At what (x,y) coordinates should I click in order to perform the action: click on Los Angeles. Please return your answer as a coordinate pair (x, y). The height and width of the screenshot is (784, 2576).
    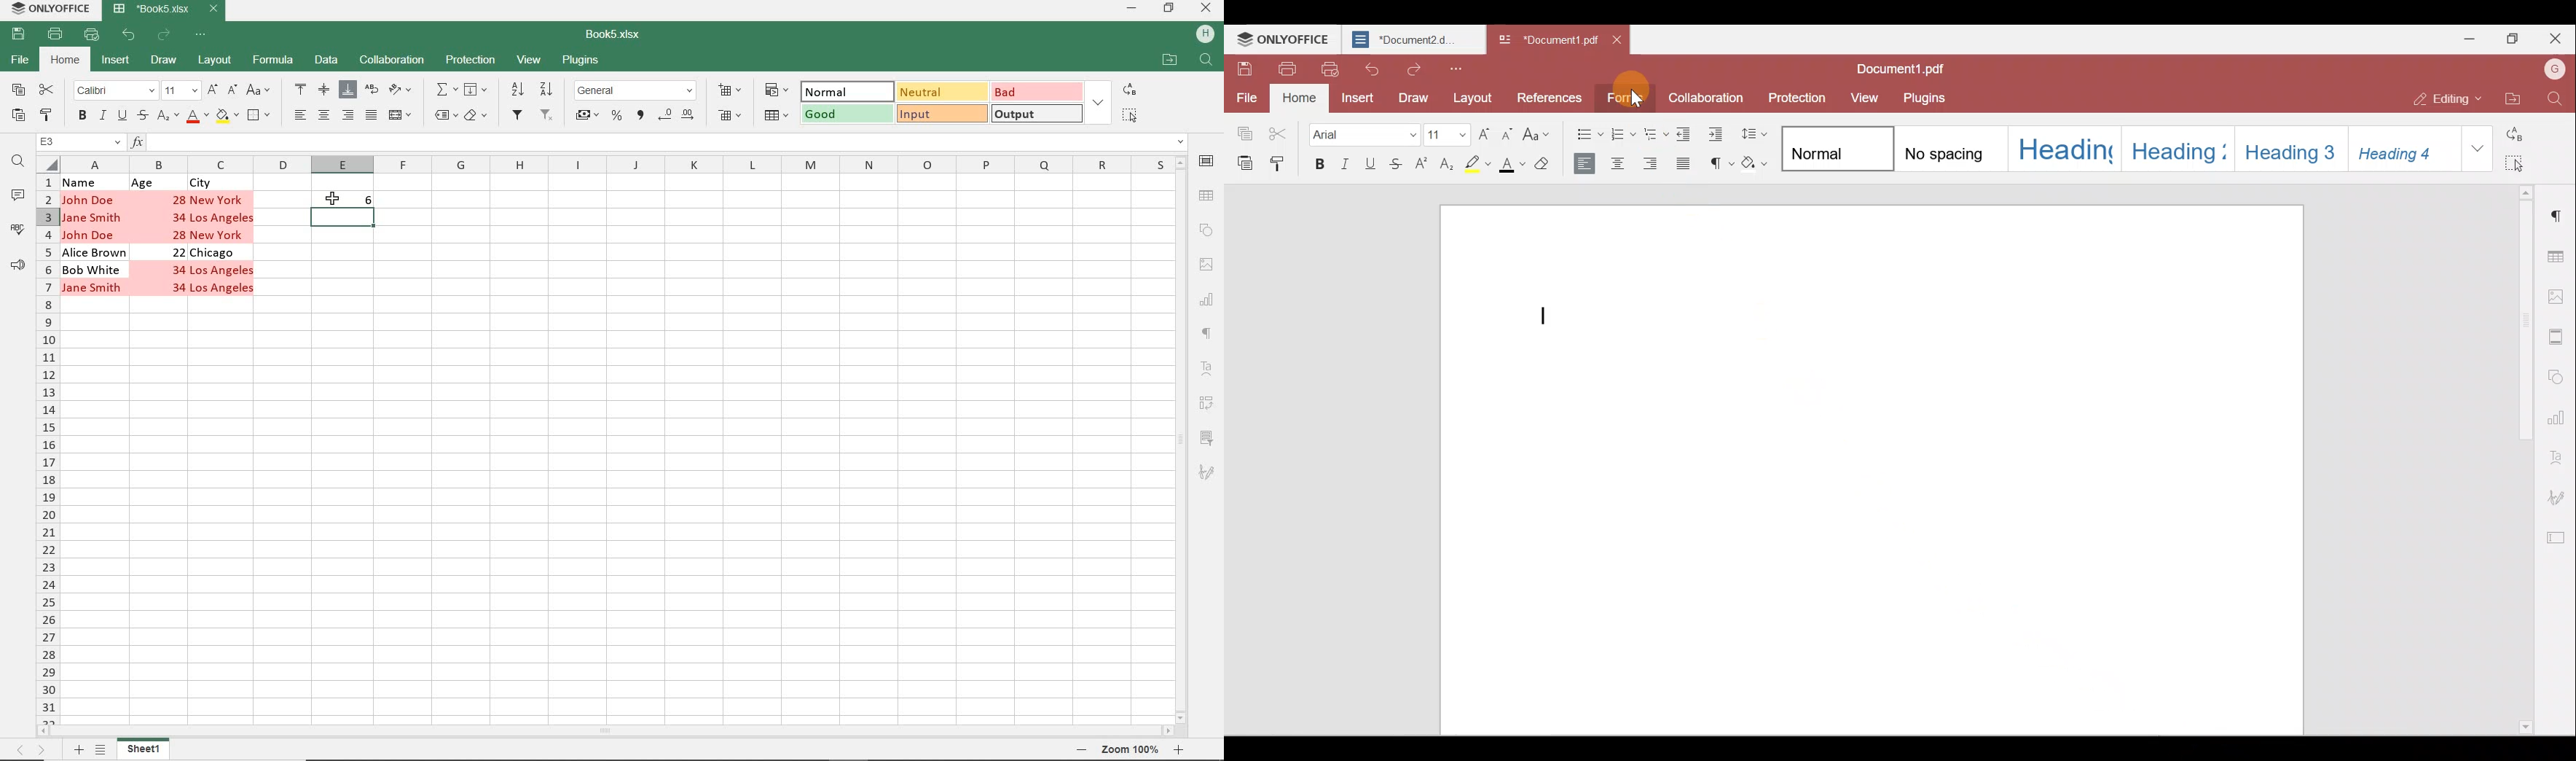
    Looking at the image, I should click on (224, 289).